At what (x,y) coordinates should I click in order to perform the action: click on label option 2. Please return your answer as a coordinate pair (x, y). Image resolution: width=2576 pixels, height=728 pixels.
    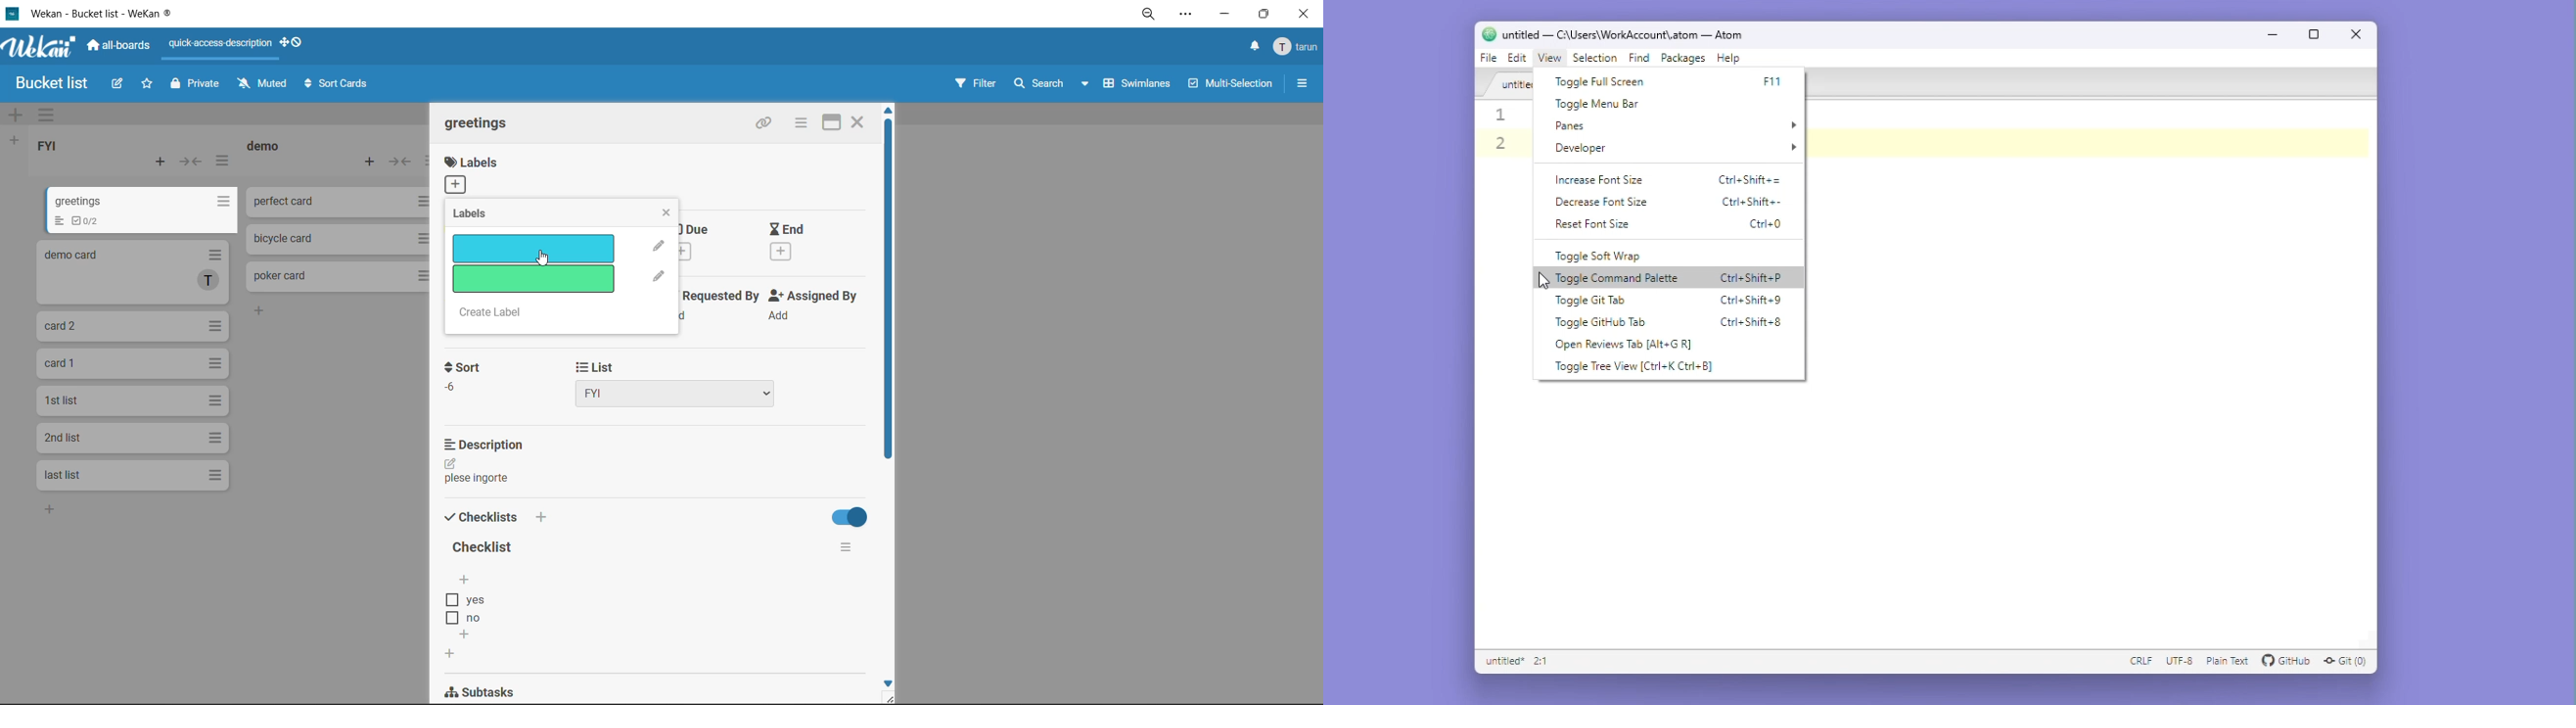
    Looking at the image, I should click on (532, 279).